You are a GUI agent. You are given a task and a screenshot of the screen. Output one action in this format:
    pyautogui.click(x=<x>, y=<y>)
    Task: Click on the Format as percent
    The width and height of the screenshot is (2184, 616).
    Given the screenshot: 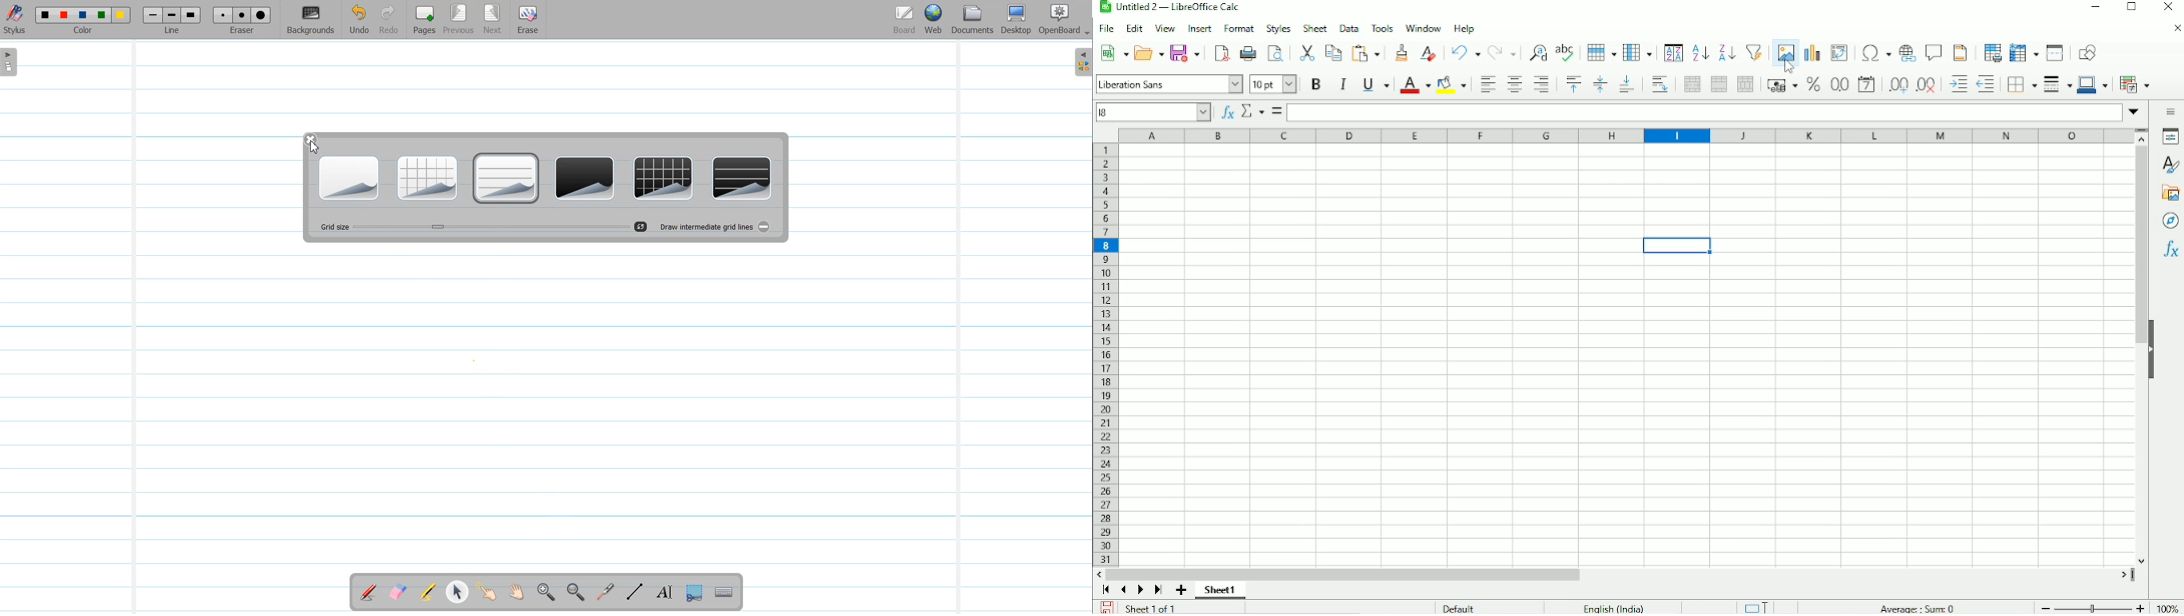 What is the action you would take?
    pyautogui.click(x=1811, y=85)
    